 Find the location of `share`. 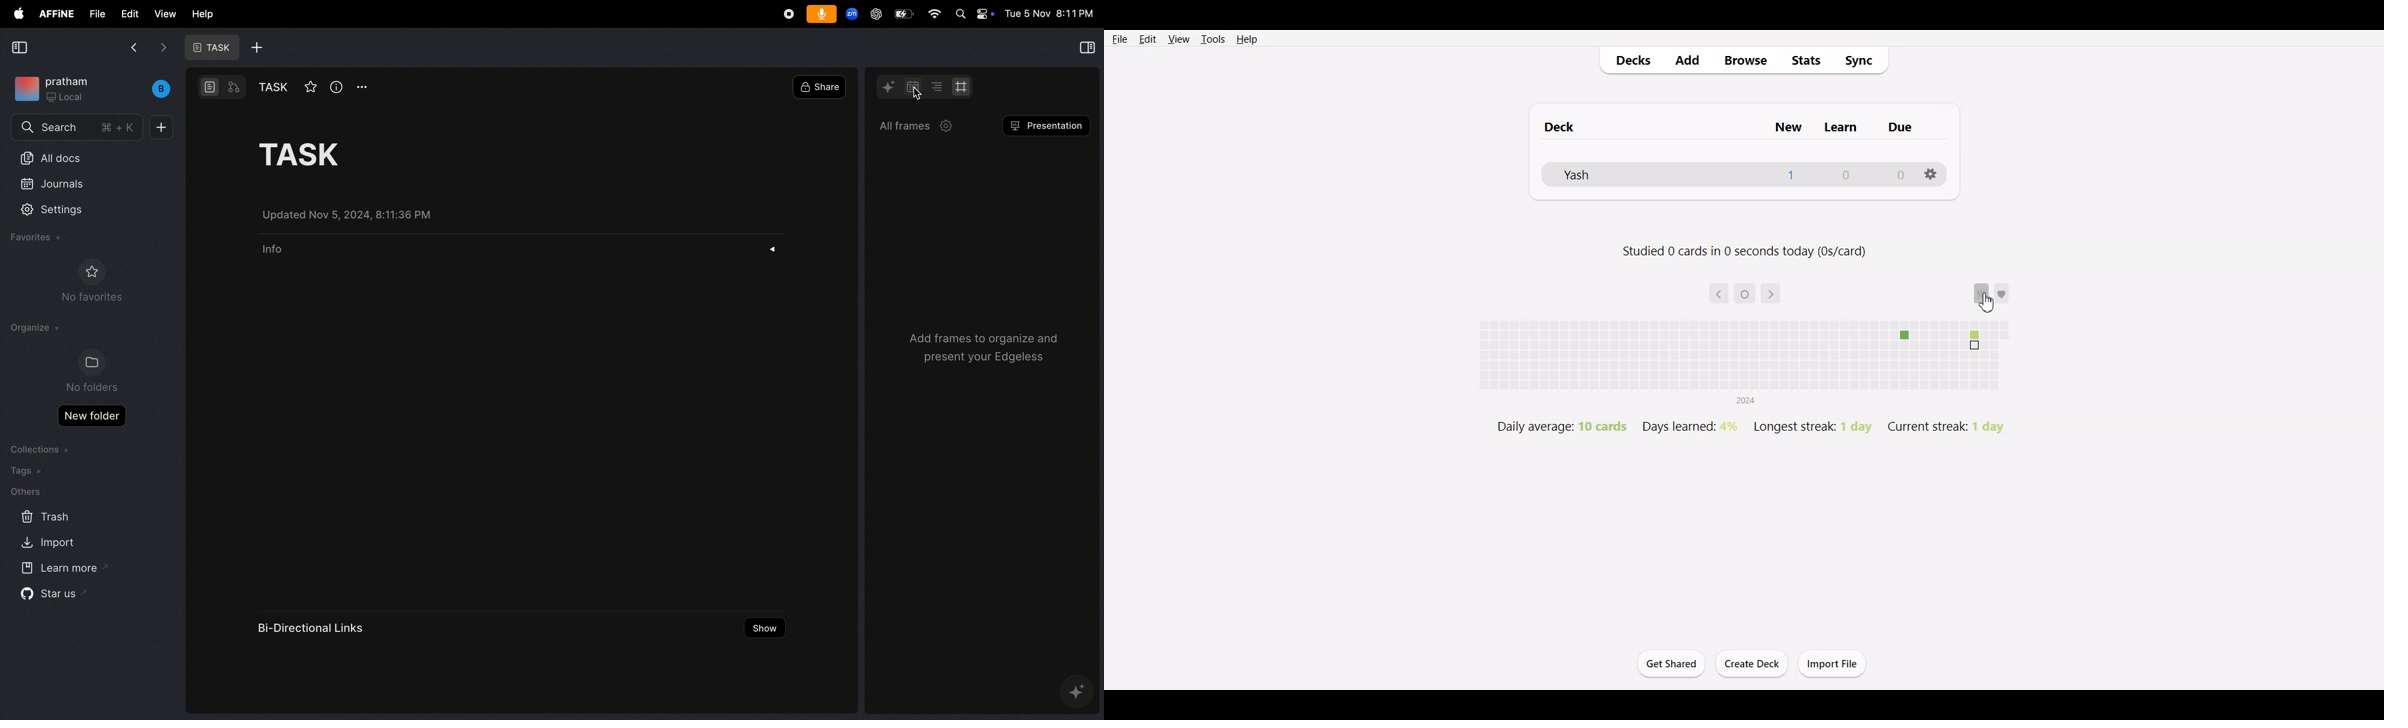

share is located at coordinates (822, 87).